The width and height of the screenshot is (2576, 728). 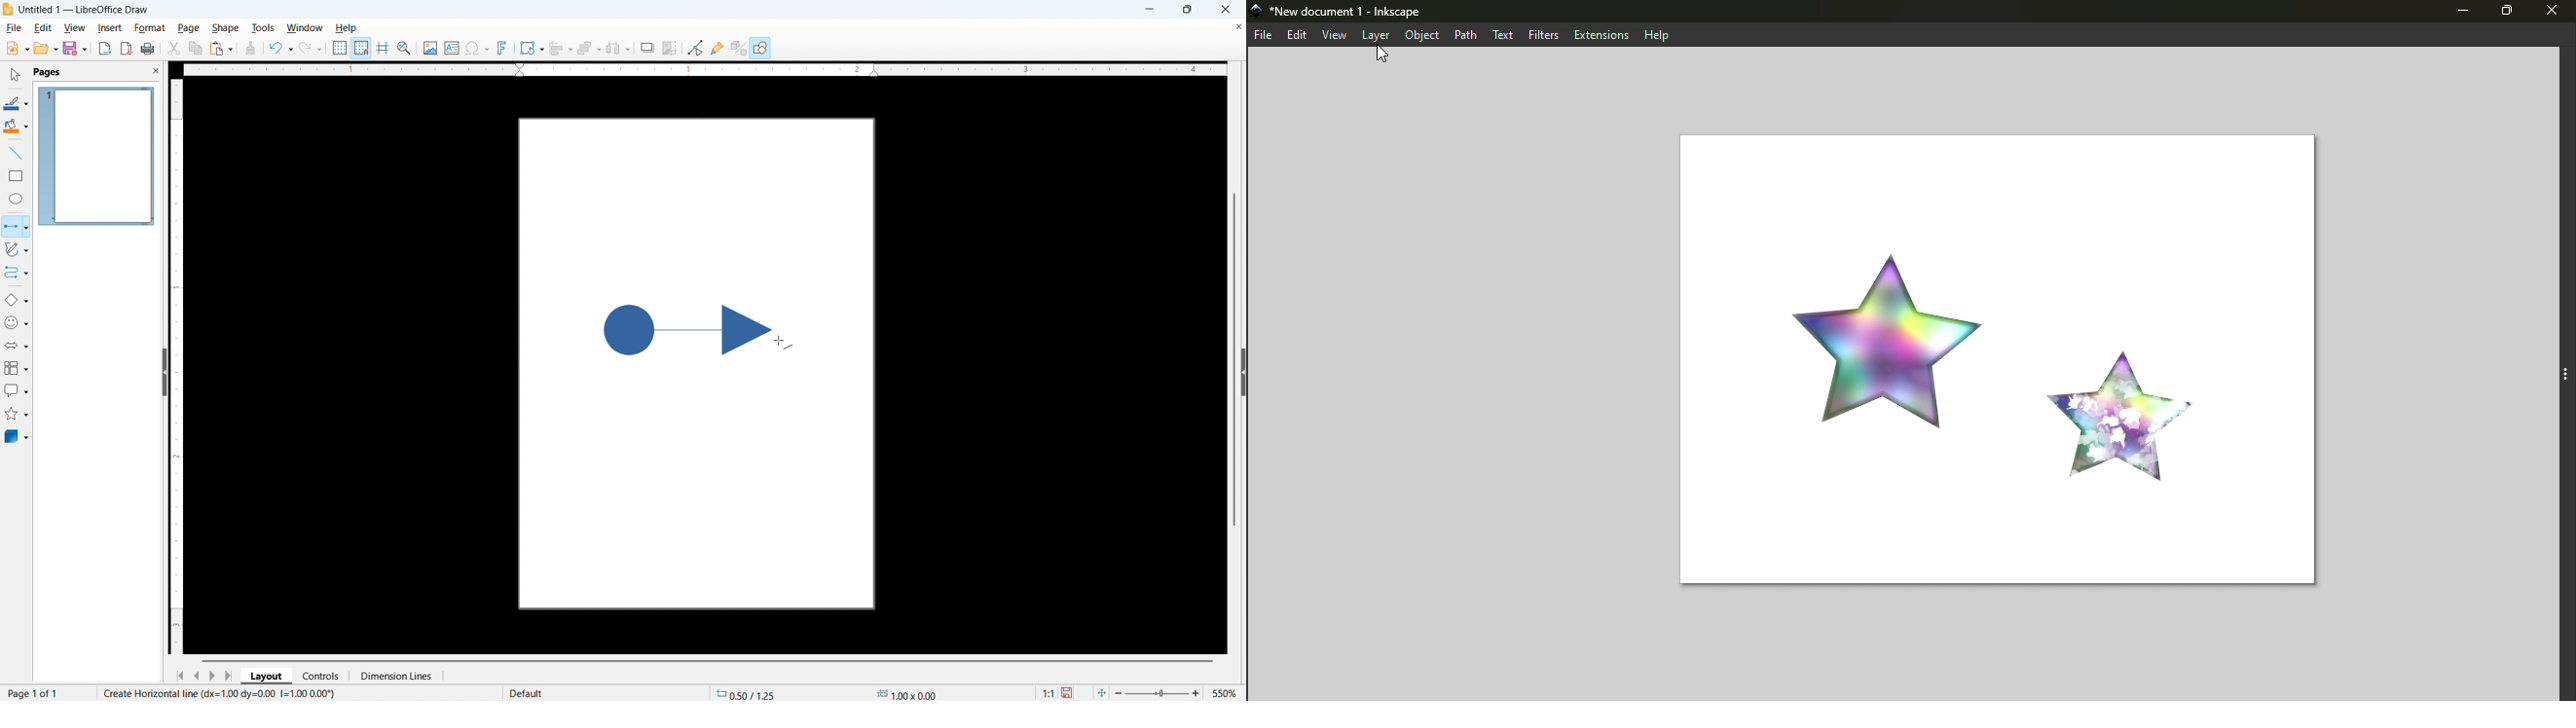 What do you see at coordinates (619, 48) in the screenshot?
I see `Select at least three objects to distribute` at bounding box center [619, 48].